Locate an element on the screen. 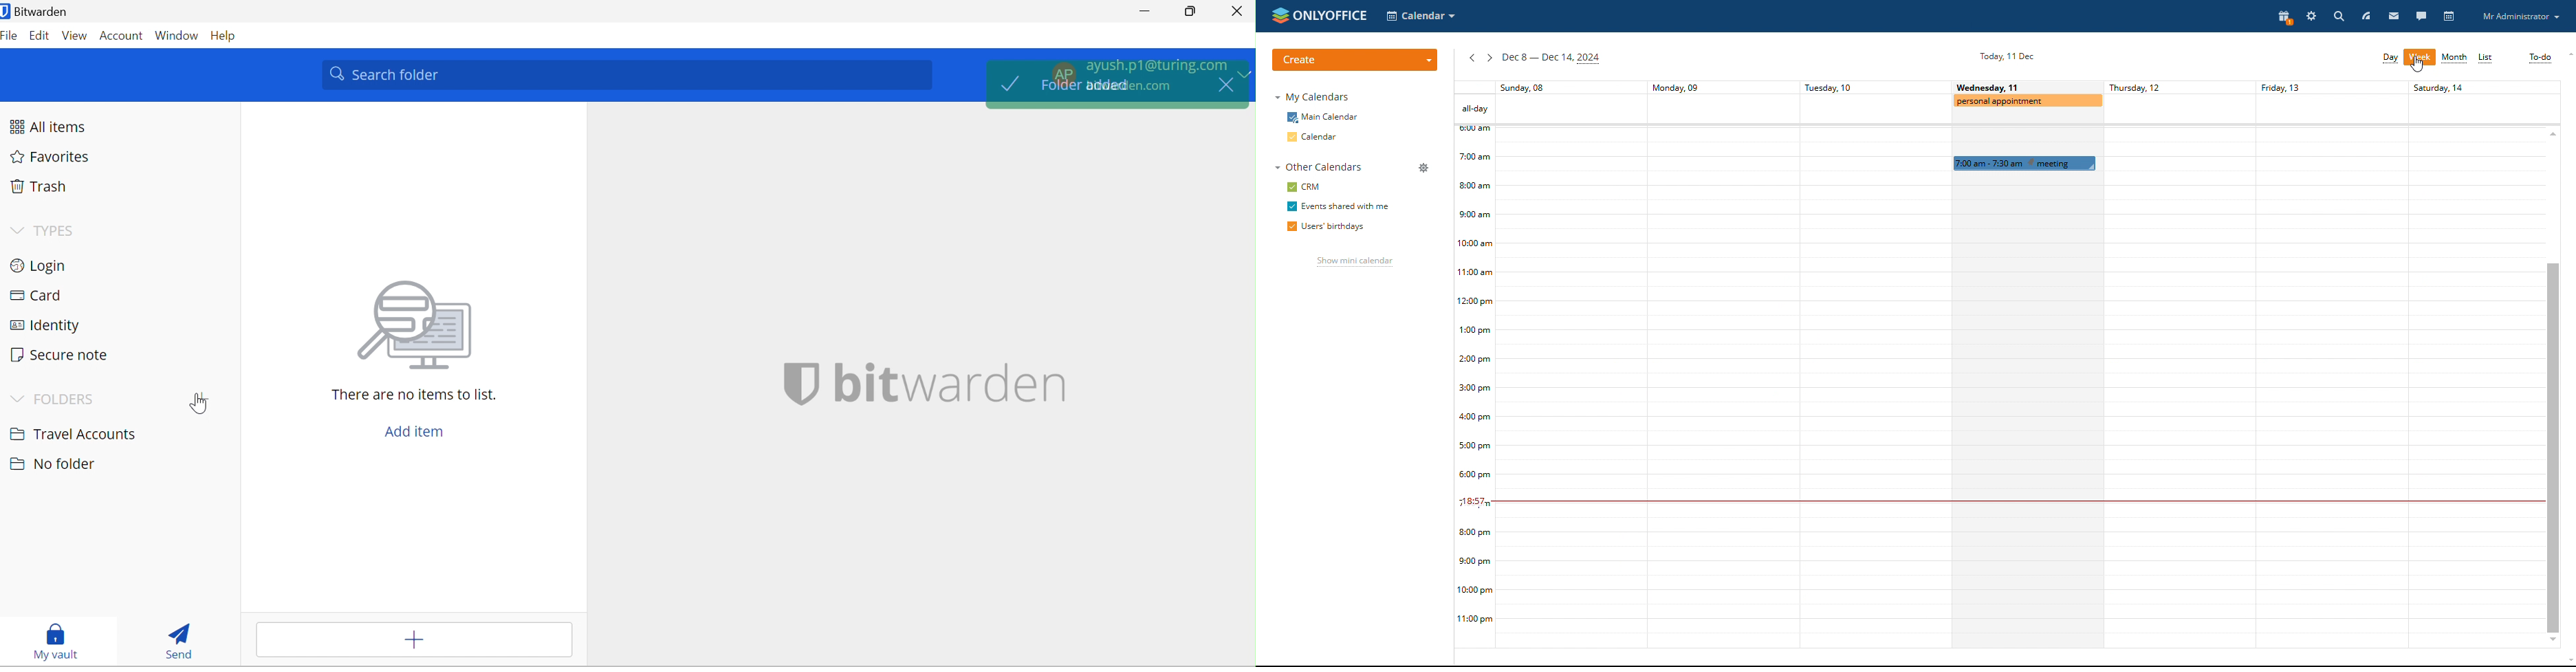 The height and width of the screenshot is (672, 2576). Favorites is located at coordinates (55, 158).